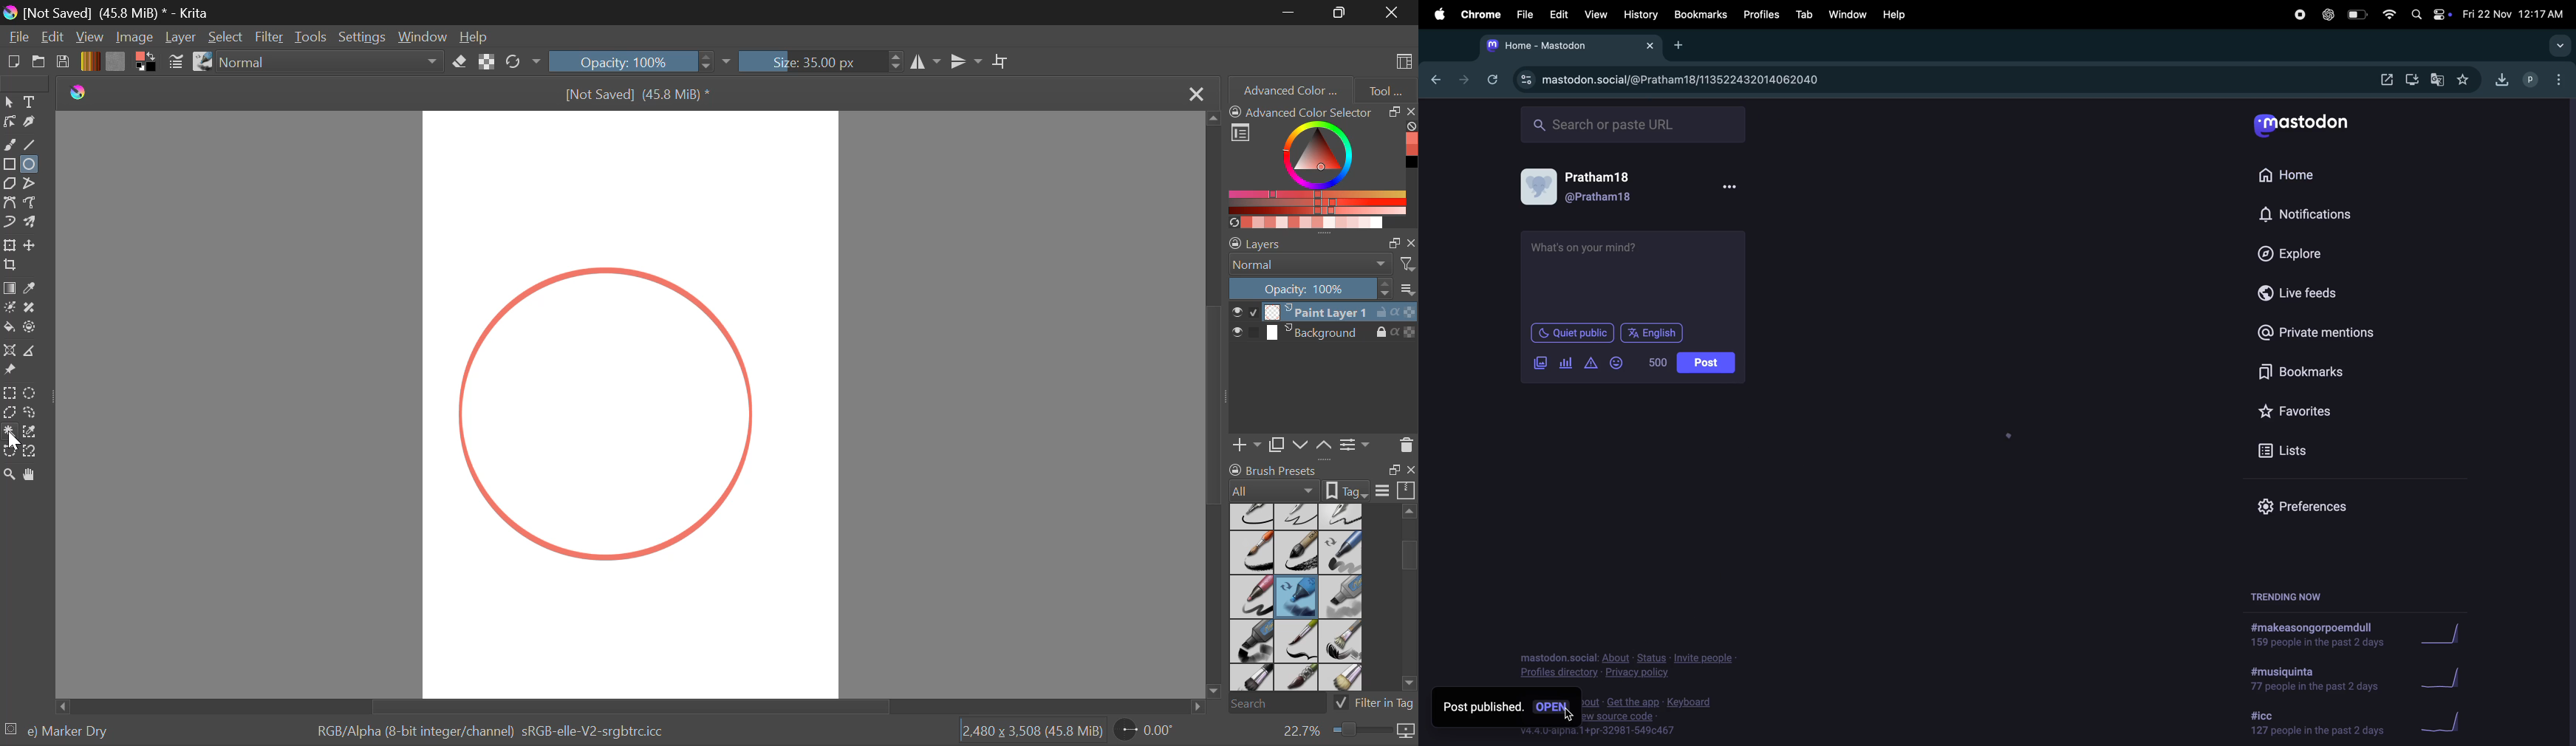  I want to click on apple menu, so click(1440, 13).